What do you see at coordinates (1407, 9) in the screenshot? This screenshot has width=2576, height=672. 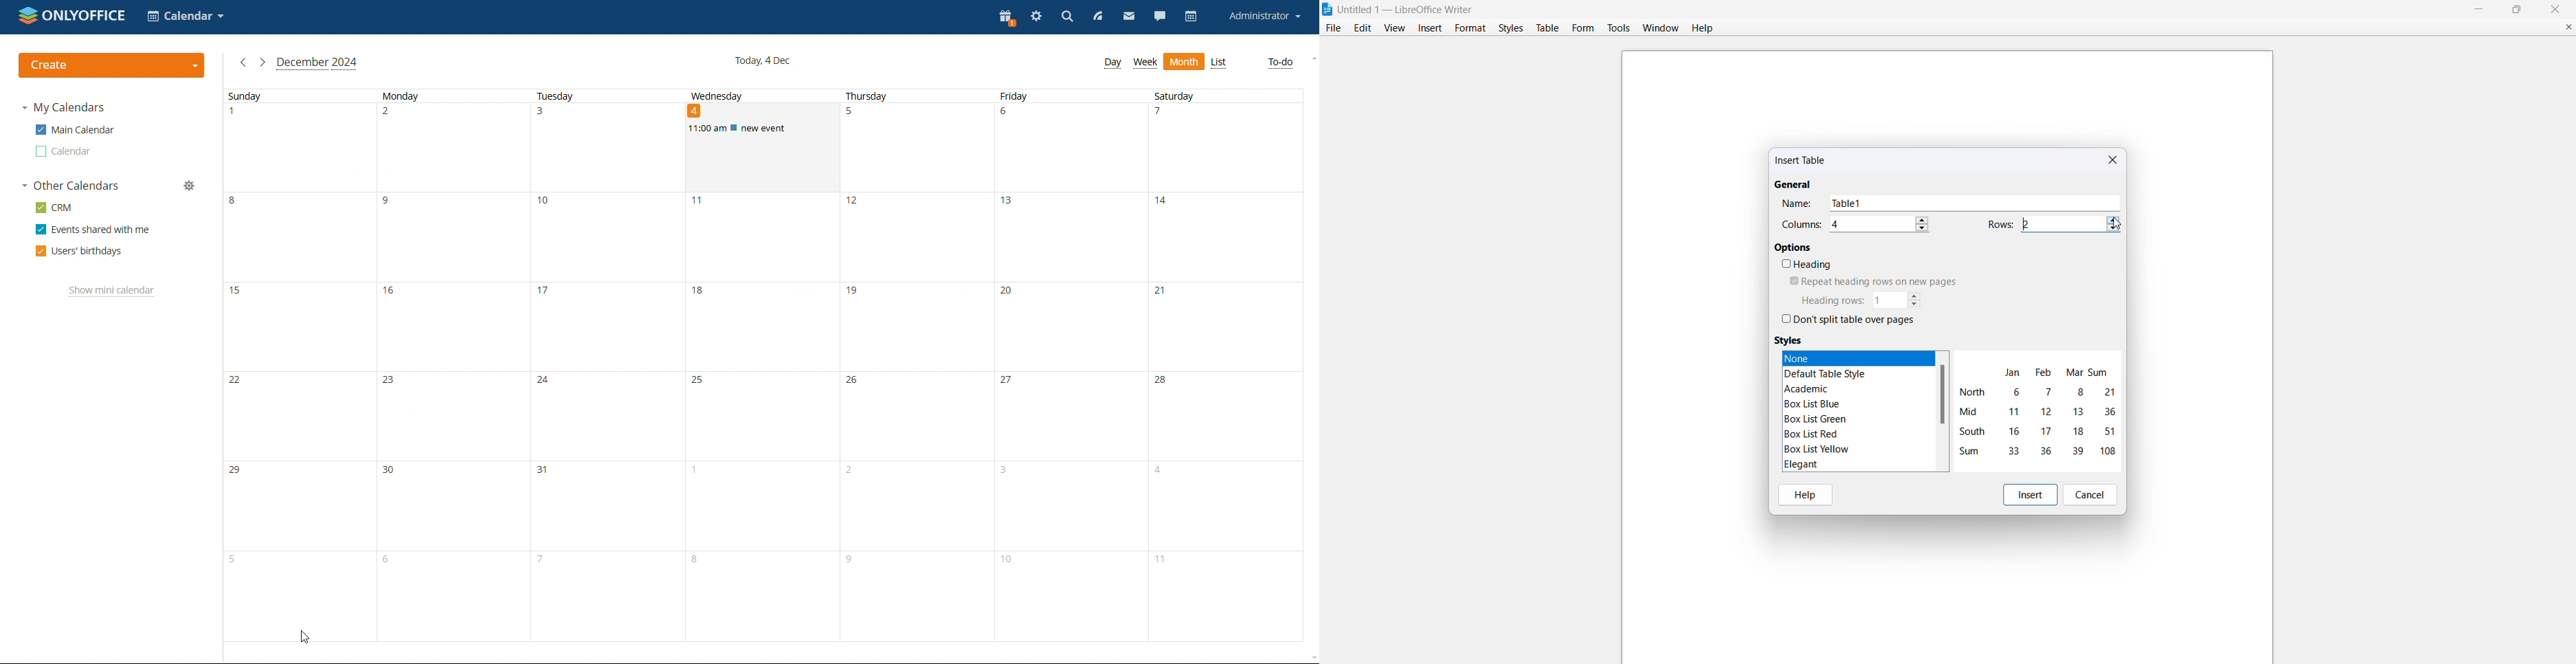 I see `| Untitled 1 — LibreOffice Writer` at bounding box center [1407, 9].